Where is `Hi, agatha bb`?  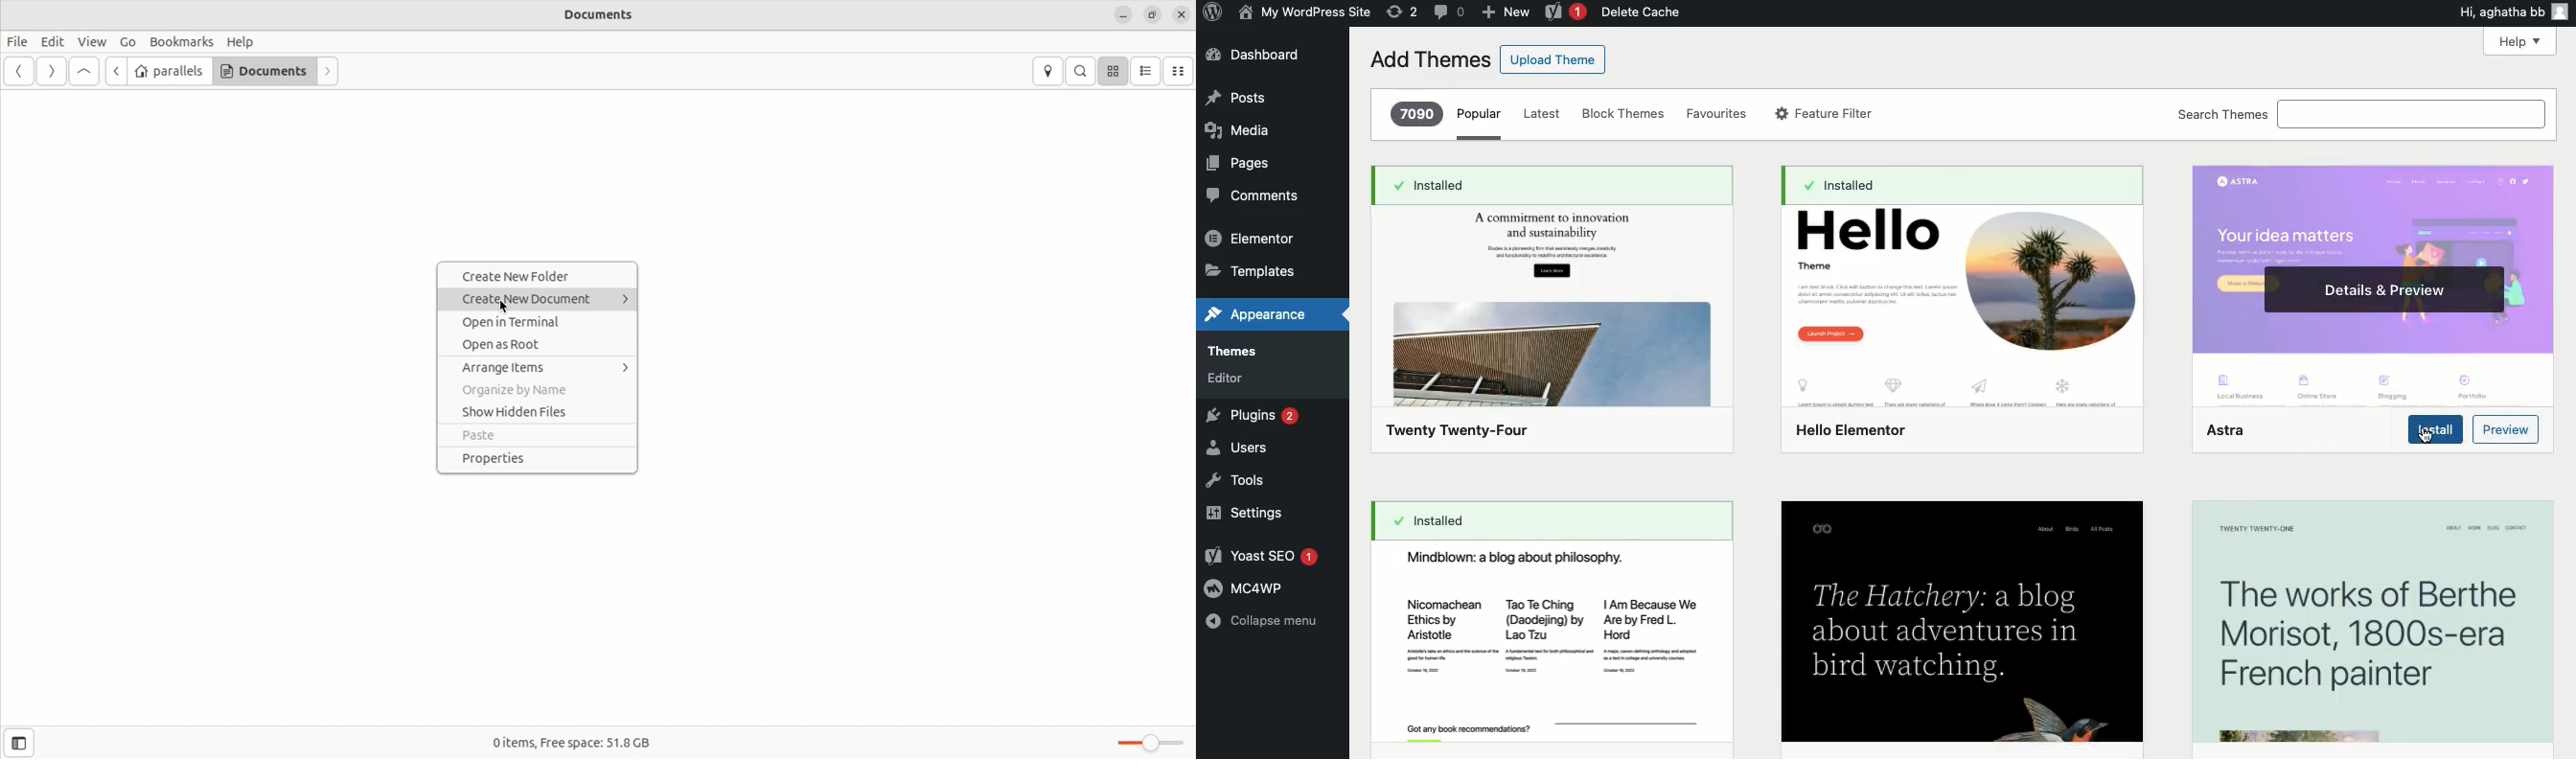
Hi, agatha bb is located at coordinates (2497, 12).